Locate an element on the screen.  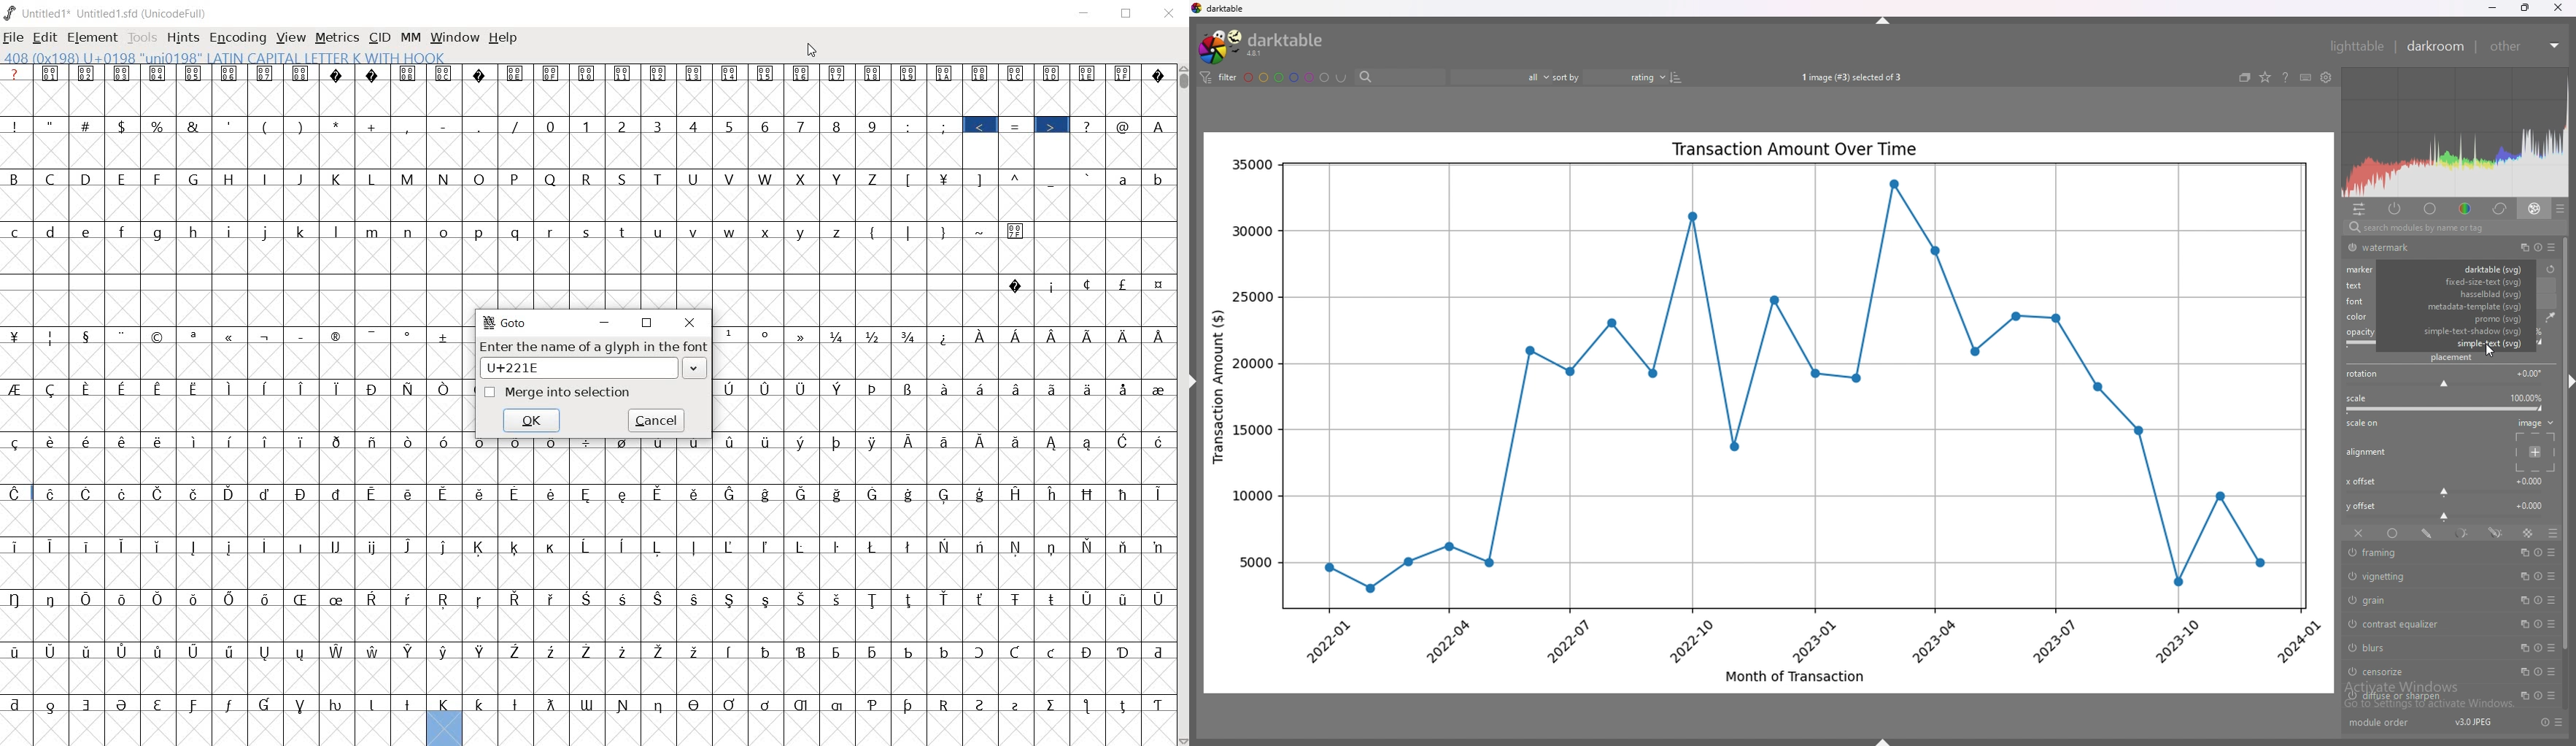
hide is located at coordinates (1198, 382).